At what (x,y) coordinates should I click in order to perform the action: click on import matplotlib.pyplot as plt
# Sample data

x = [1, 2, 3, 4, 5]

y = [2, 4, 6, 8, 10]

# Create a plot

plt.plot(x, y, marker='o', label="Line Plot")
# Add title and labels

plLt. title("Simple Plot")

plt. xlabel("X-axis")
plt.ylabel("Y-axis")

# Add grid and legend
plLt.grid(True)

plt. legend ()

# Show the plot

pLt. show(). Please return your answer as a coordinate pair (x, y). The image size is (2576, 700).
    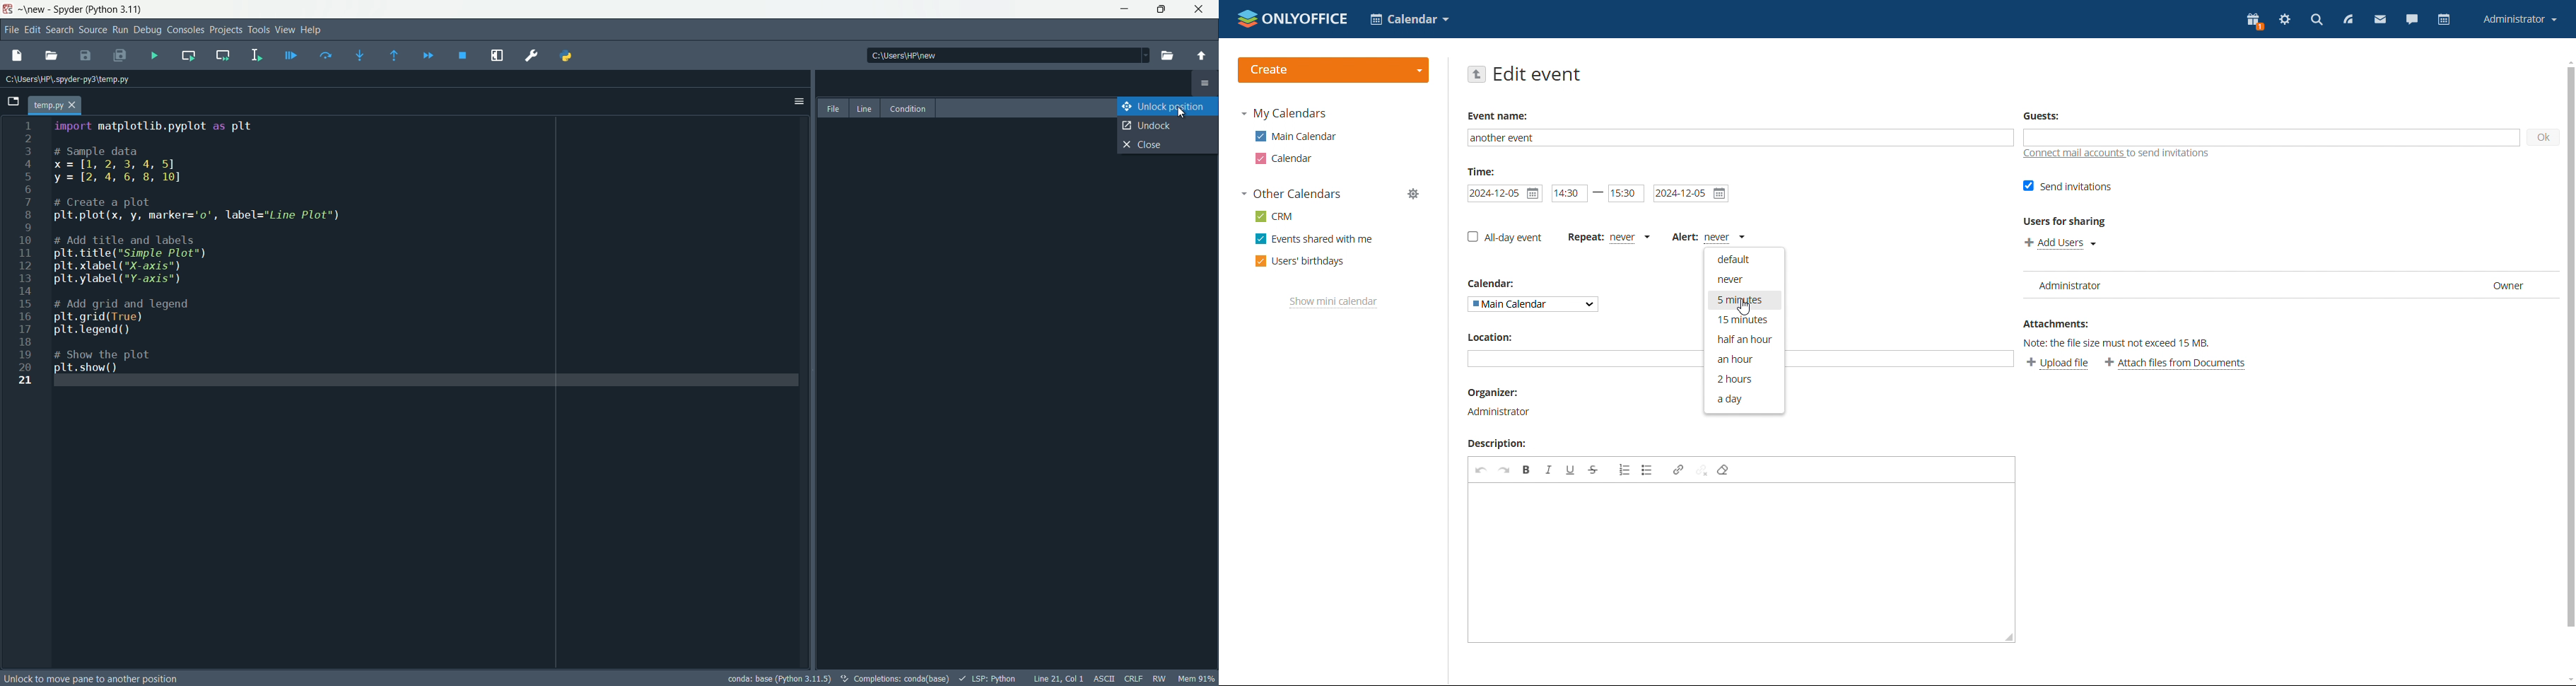
    Looking at the image, I should click on (206, 246).